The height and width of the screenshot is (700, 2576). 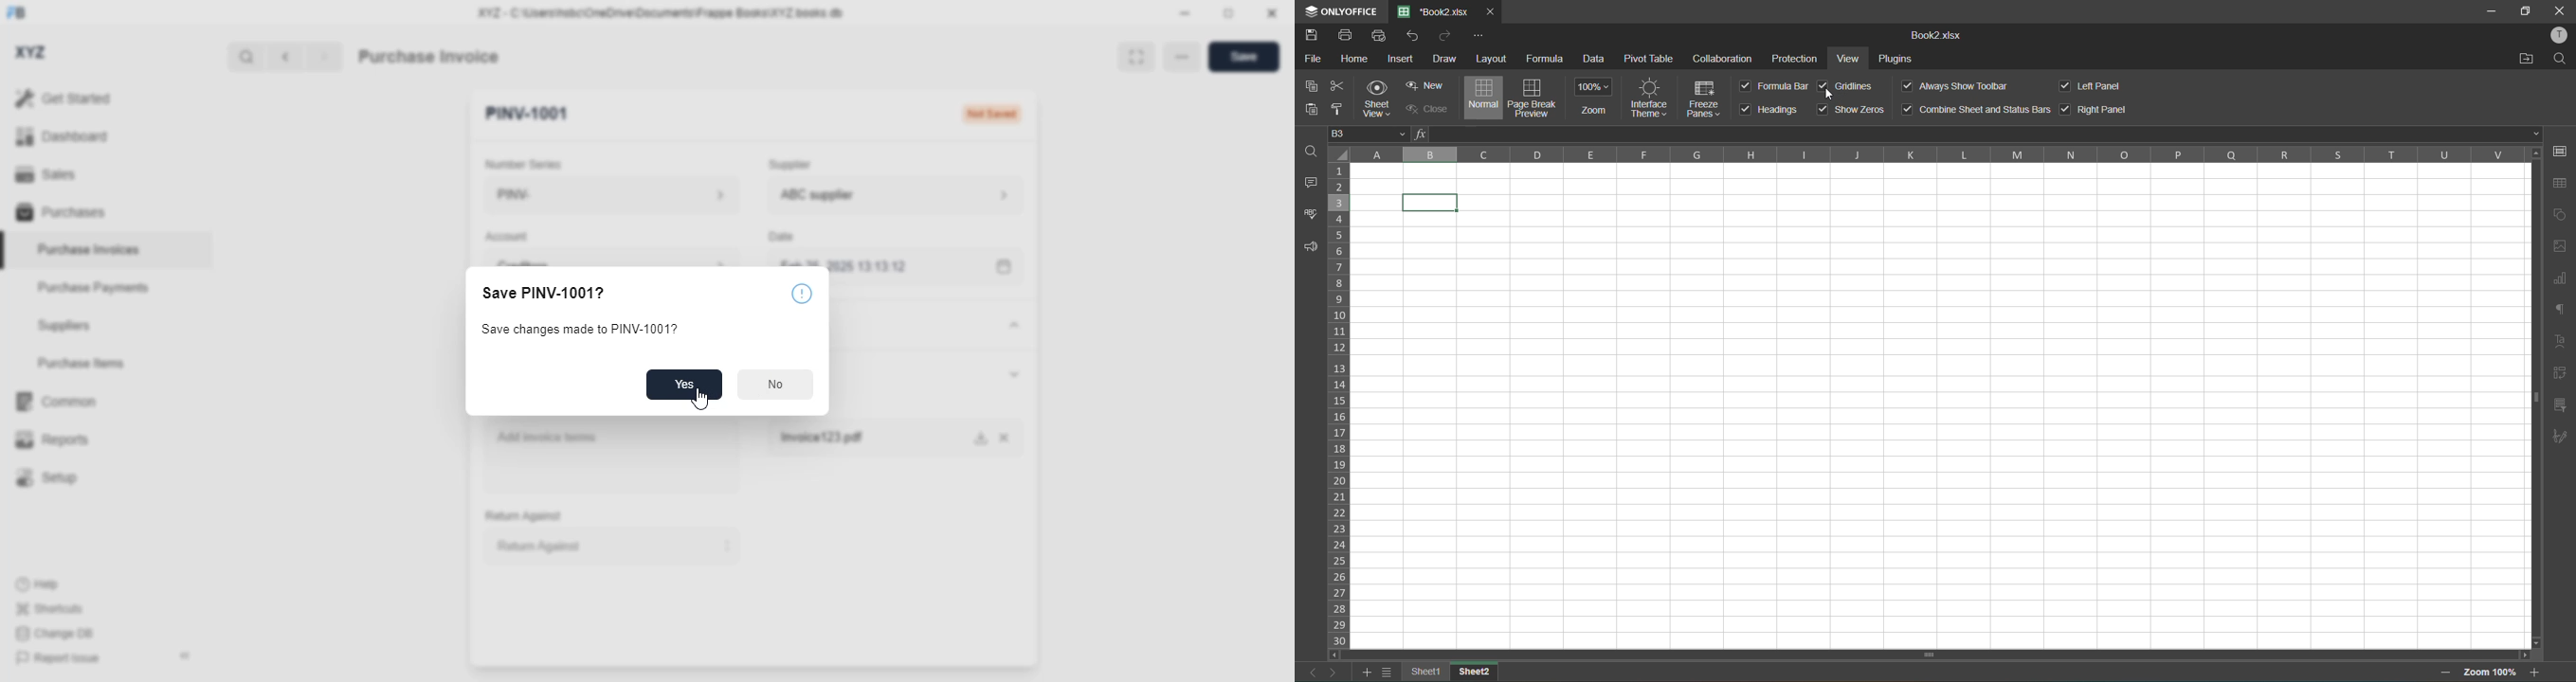 What do you see at coordinates (1851, 59) in the screenshot?
I see `view` at bounding box center [1851, 59].